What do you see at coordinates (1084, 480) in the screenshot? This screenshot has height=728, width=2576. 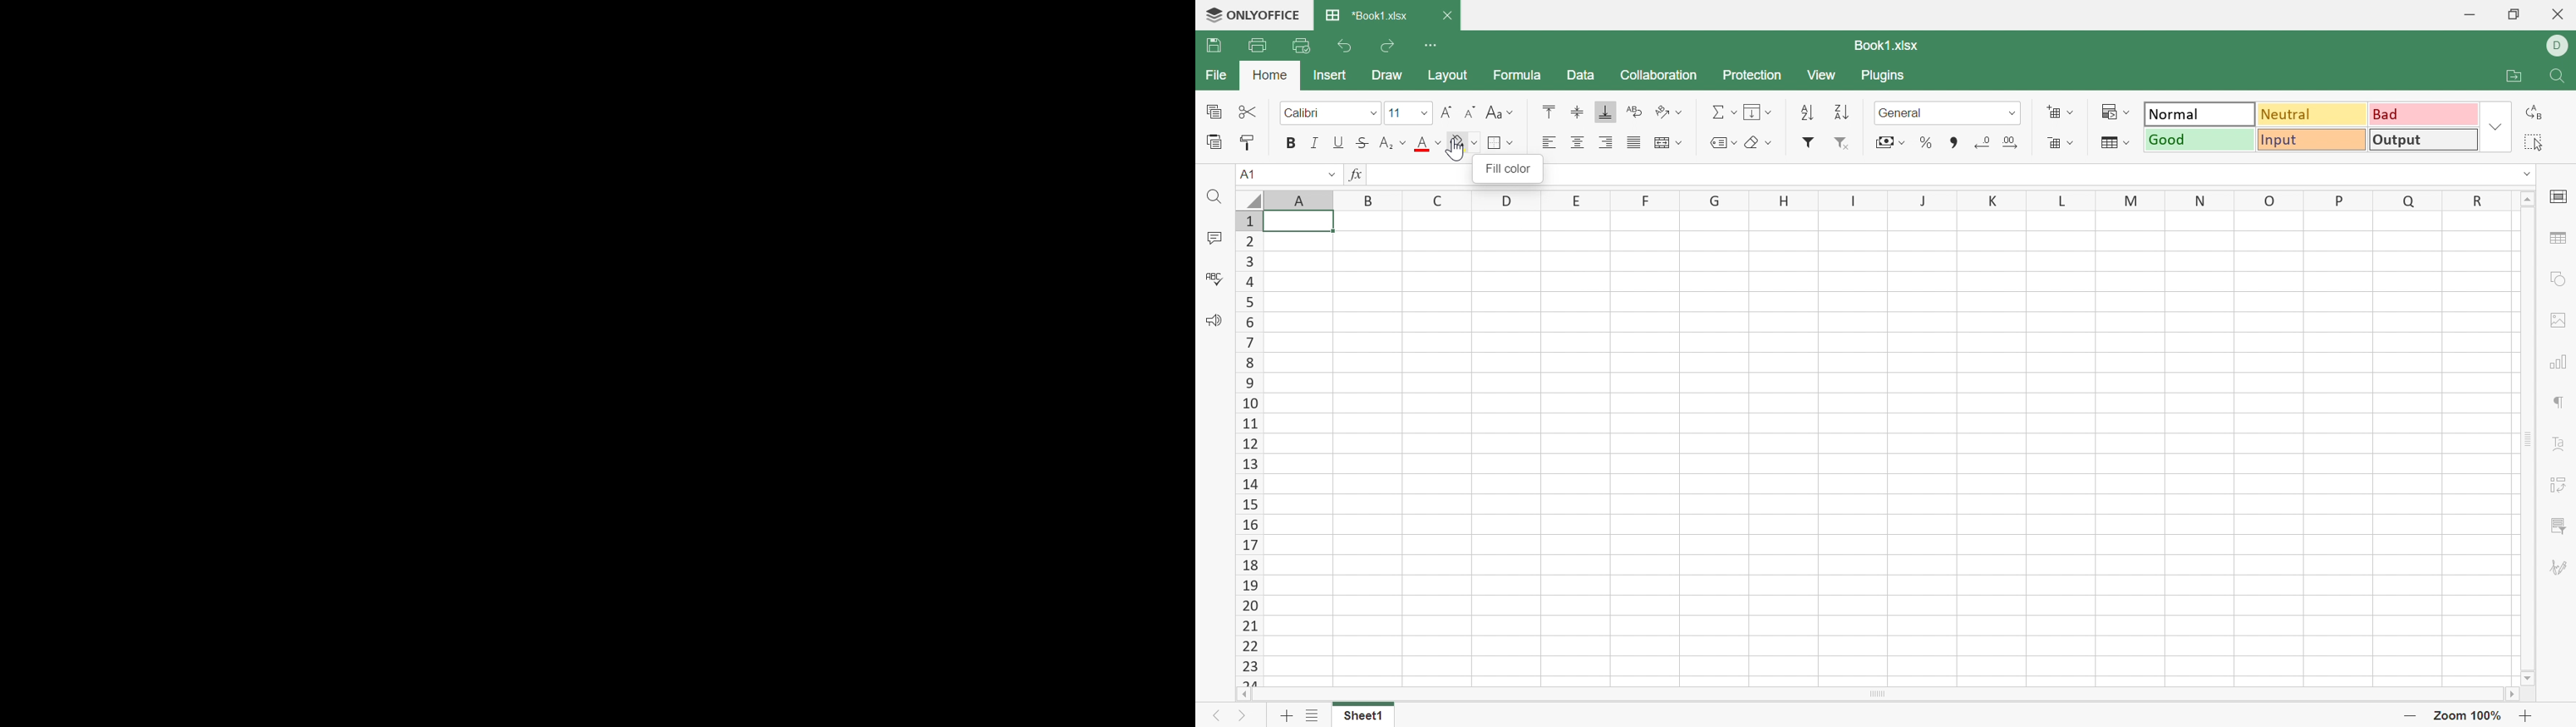 I see `Controls` at bounding box center [1084, 480].